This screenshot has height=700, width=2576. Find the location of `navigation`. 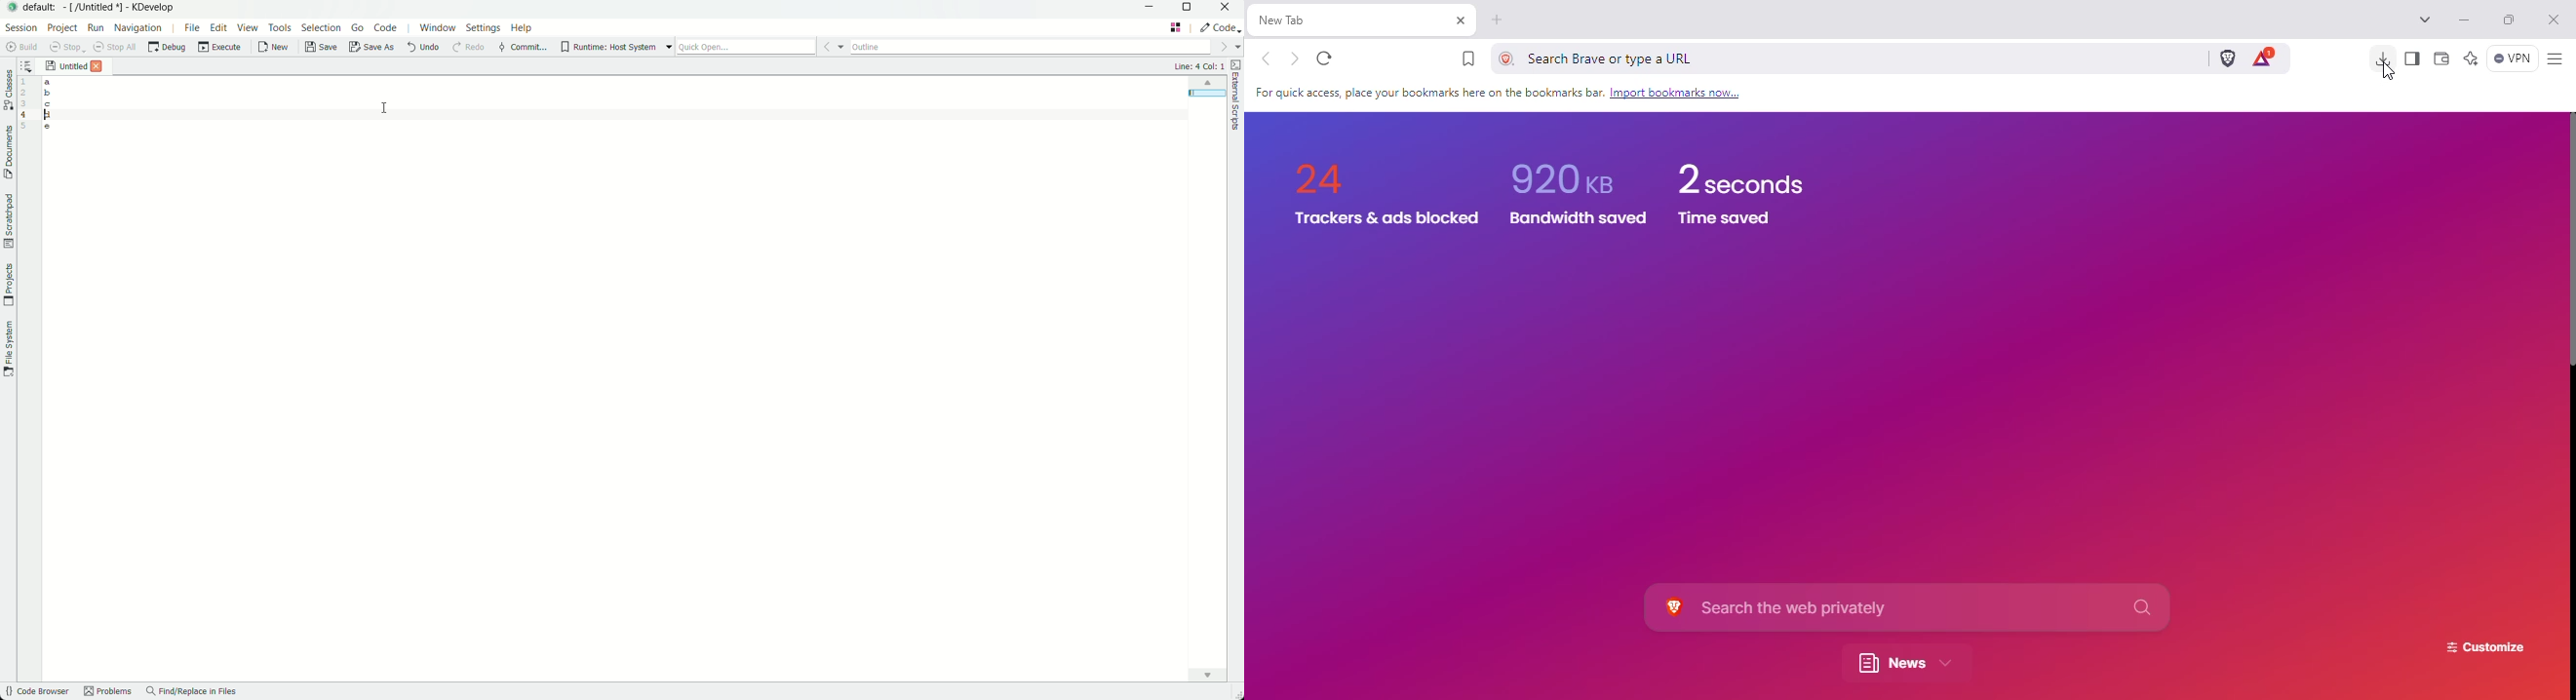

navigation is located at coordinates (138, 29).